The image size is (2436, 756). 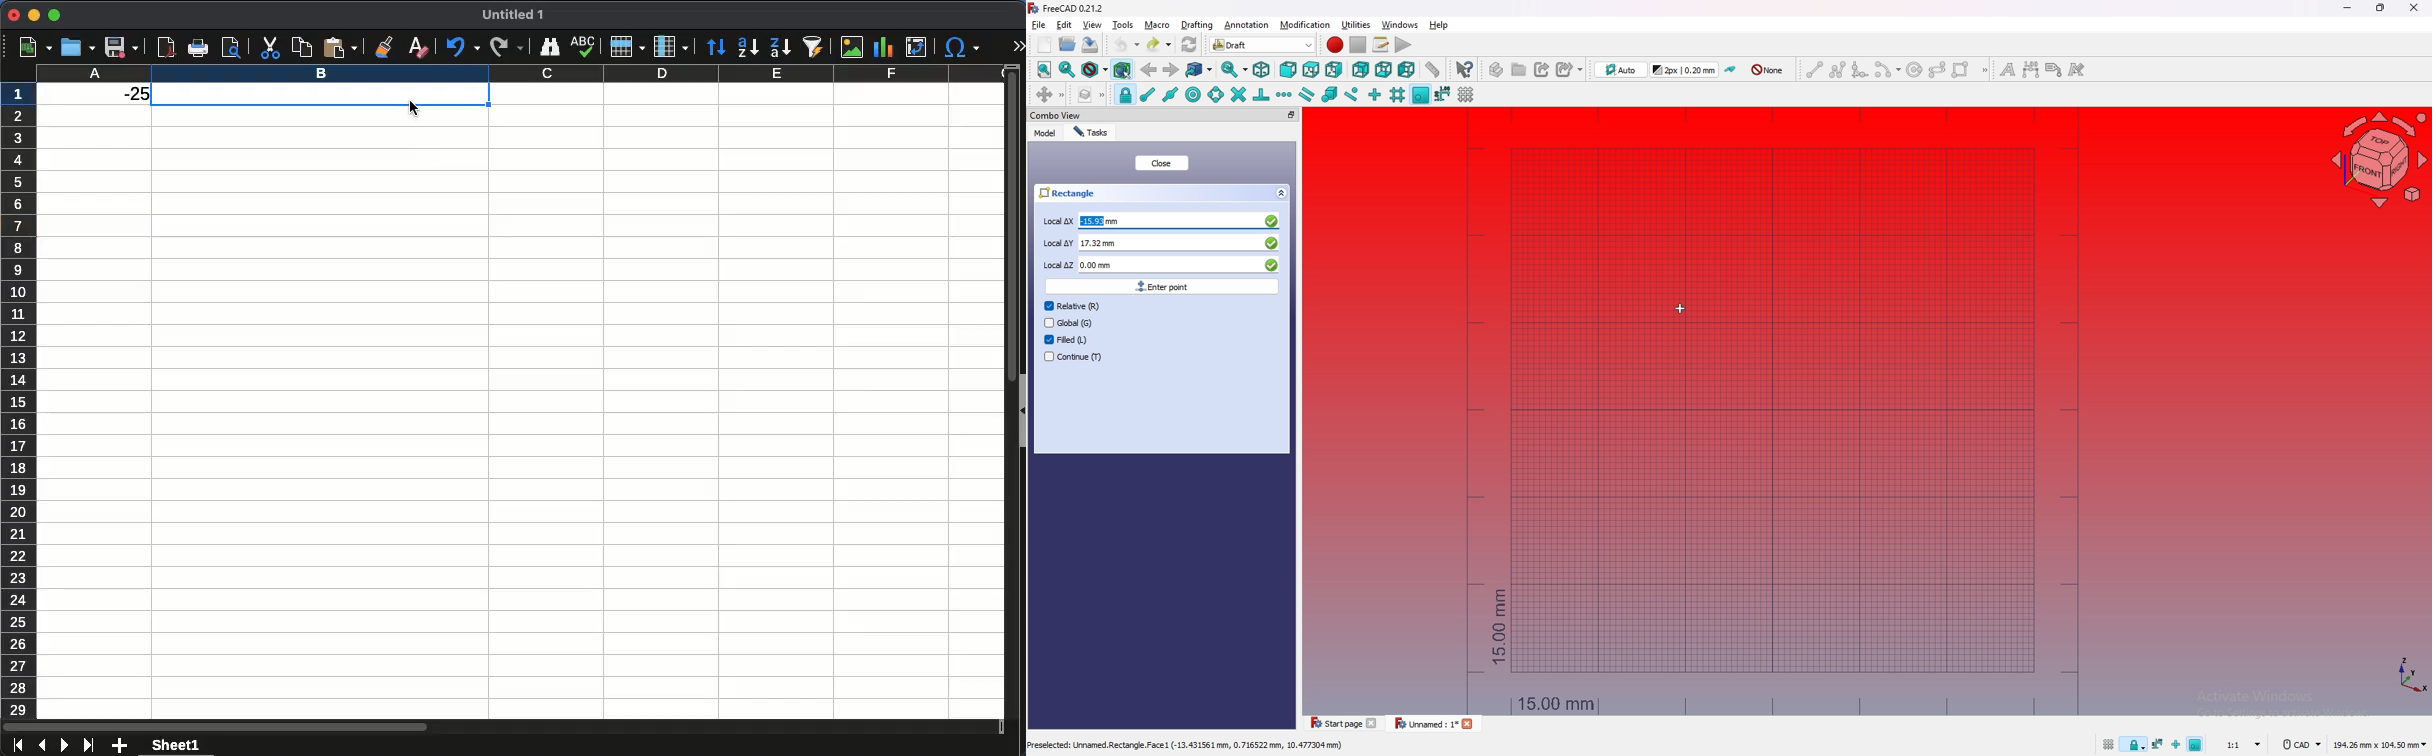 I want to click on chart, so click(x=882, y=45).